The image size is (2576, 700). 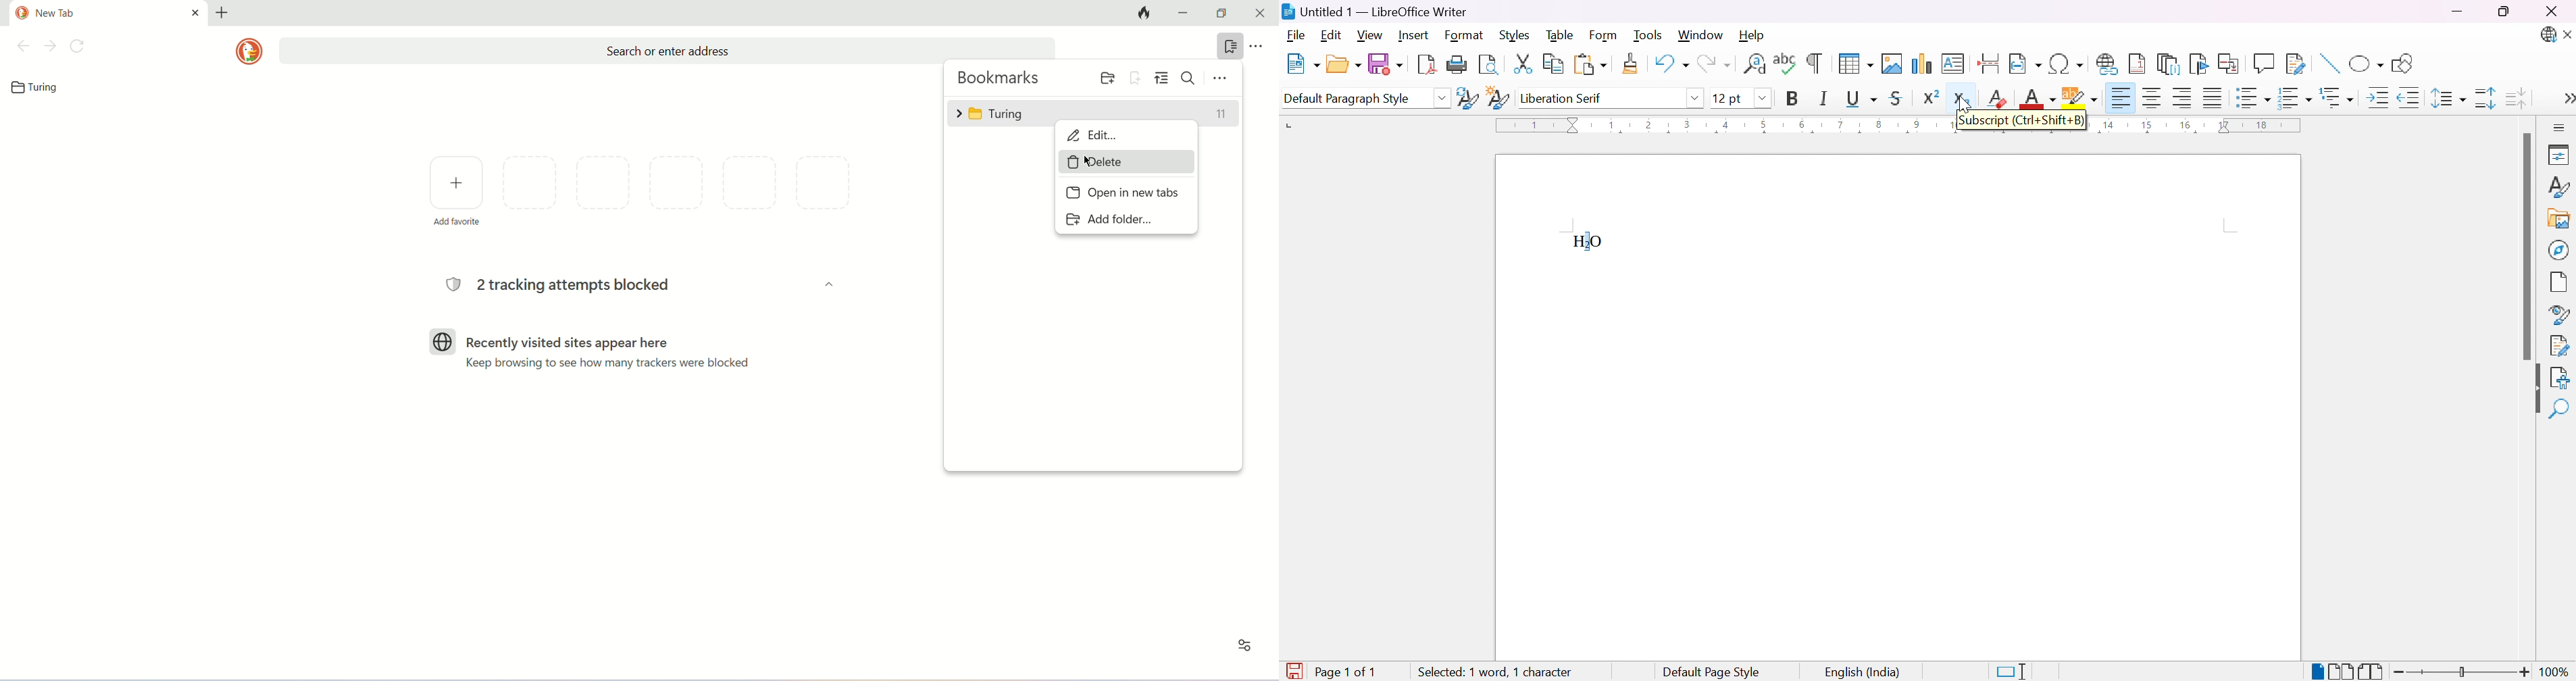 I want to click on edit, so click(x=1128, y=137).